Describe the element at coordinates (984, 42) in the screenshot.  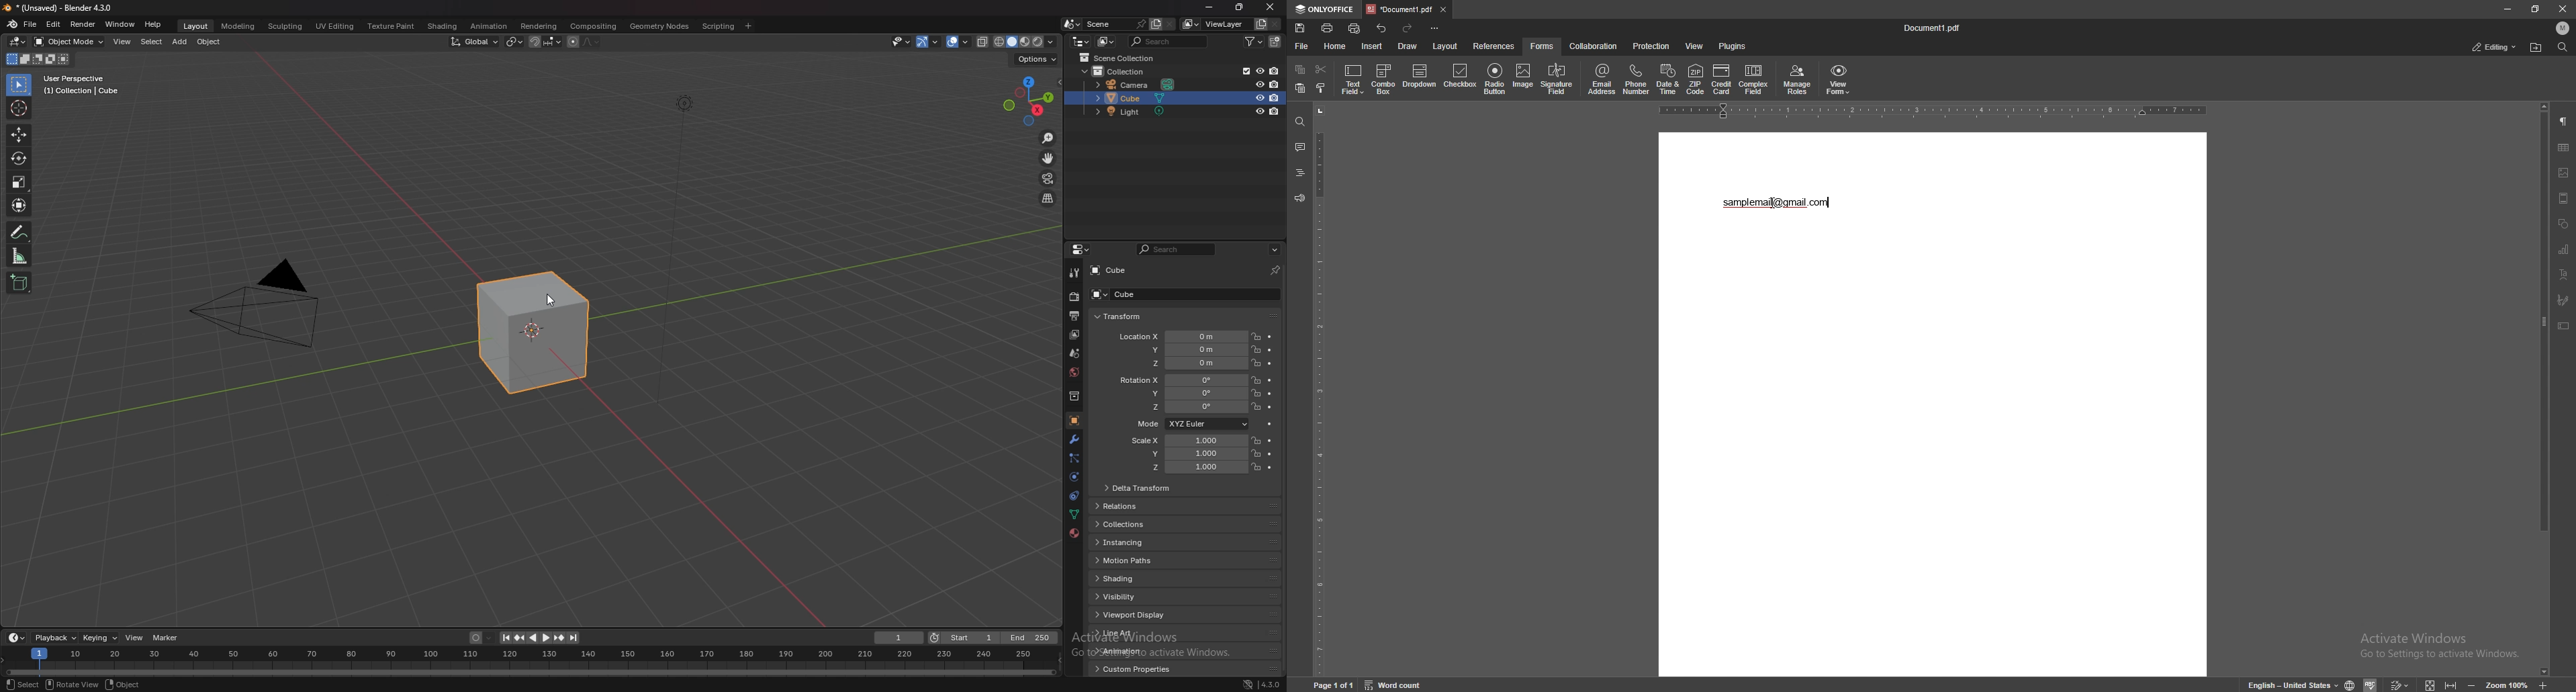
I see `toggle xray` at that location.